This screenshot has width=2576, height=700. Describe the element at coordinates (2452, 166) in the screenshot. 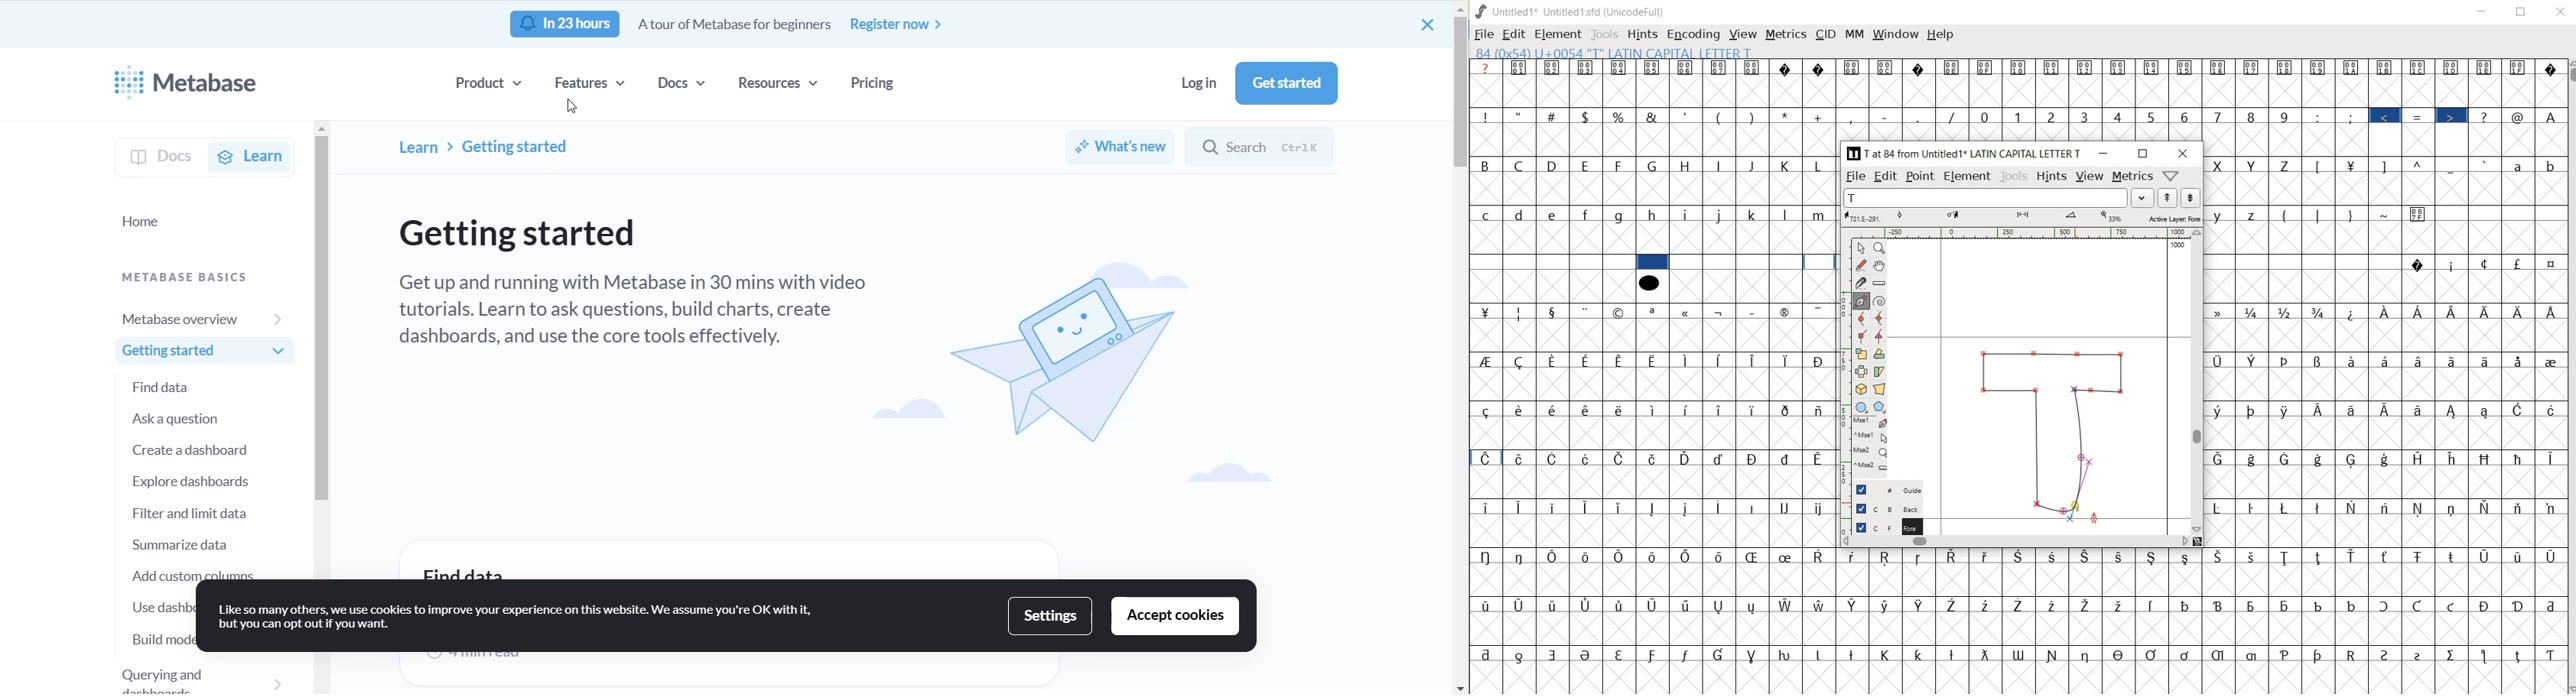

I see `_` at that location.